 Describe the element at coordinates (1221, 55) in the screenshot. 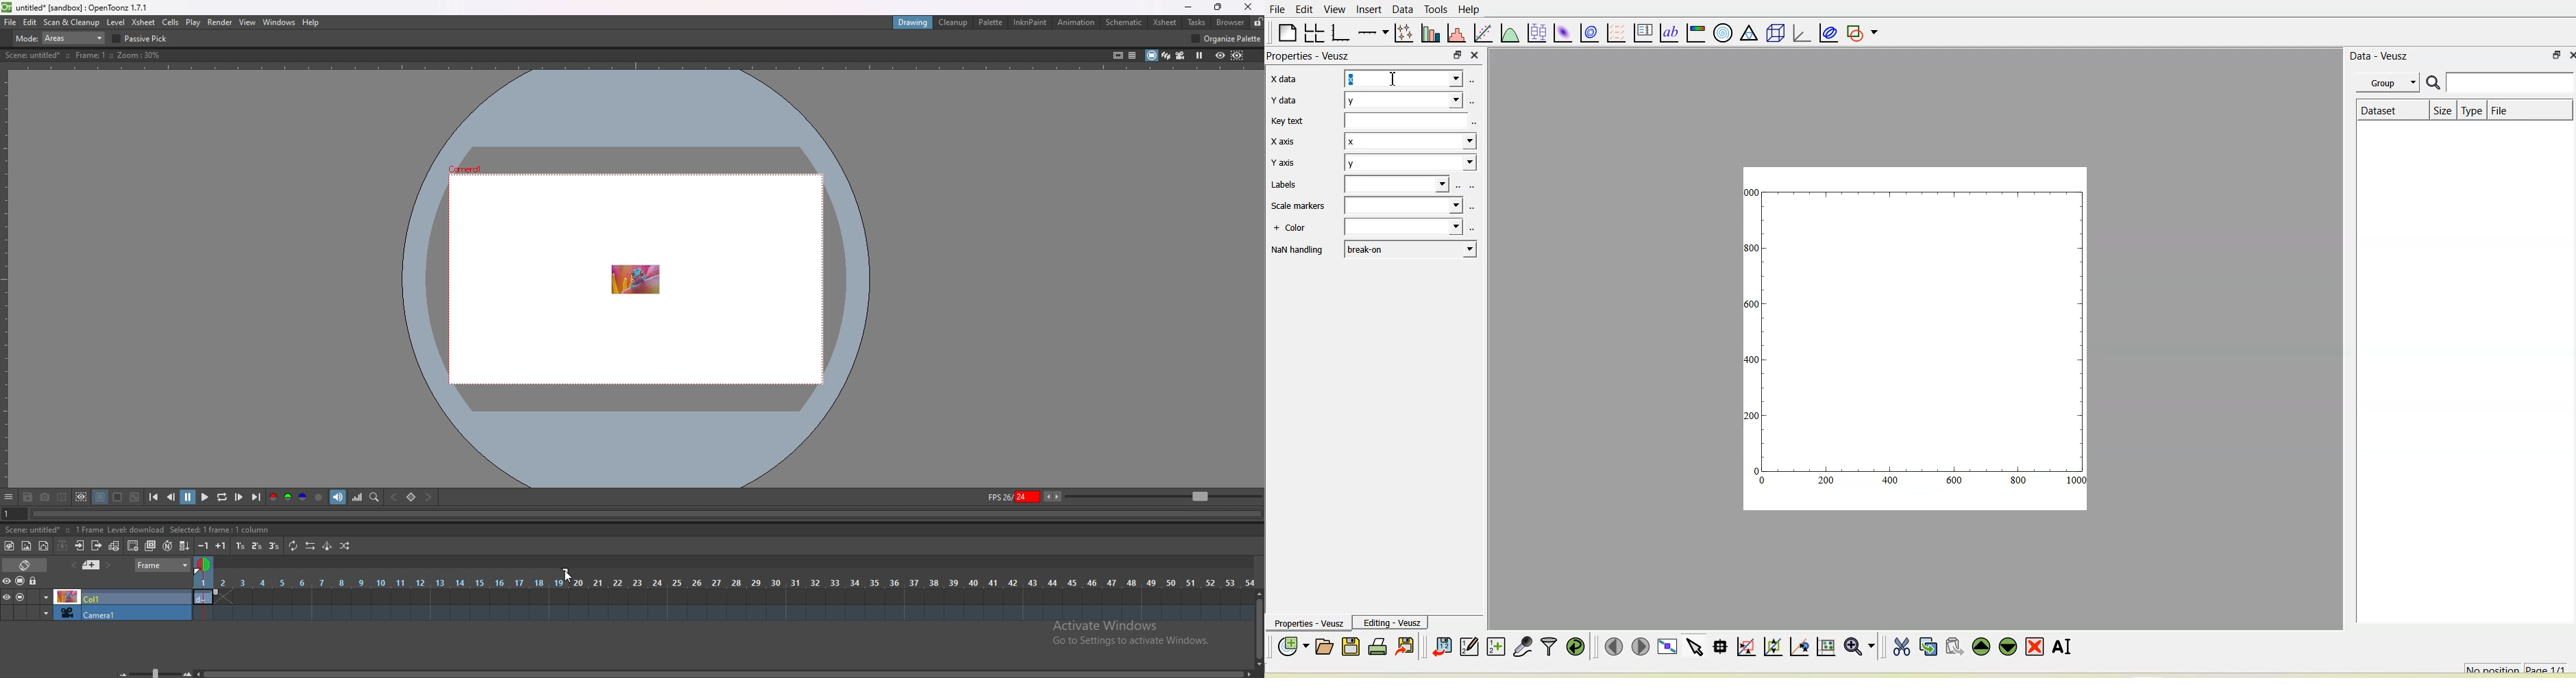

I see `preview` at that location.